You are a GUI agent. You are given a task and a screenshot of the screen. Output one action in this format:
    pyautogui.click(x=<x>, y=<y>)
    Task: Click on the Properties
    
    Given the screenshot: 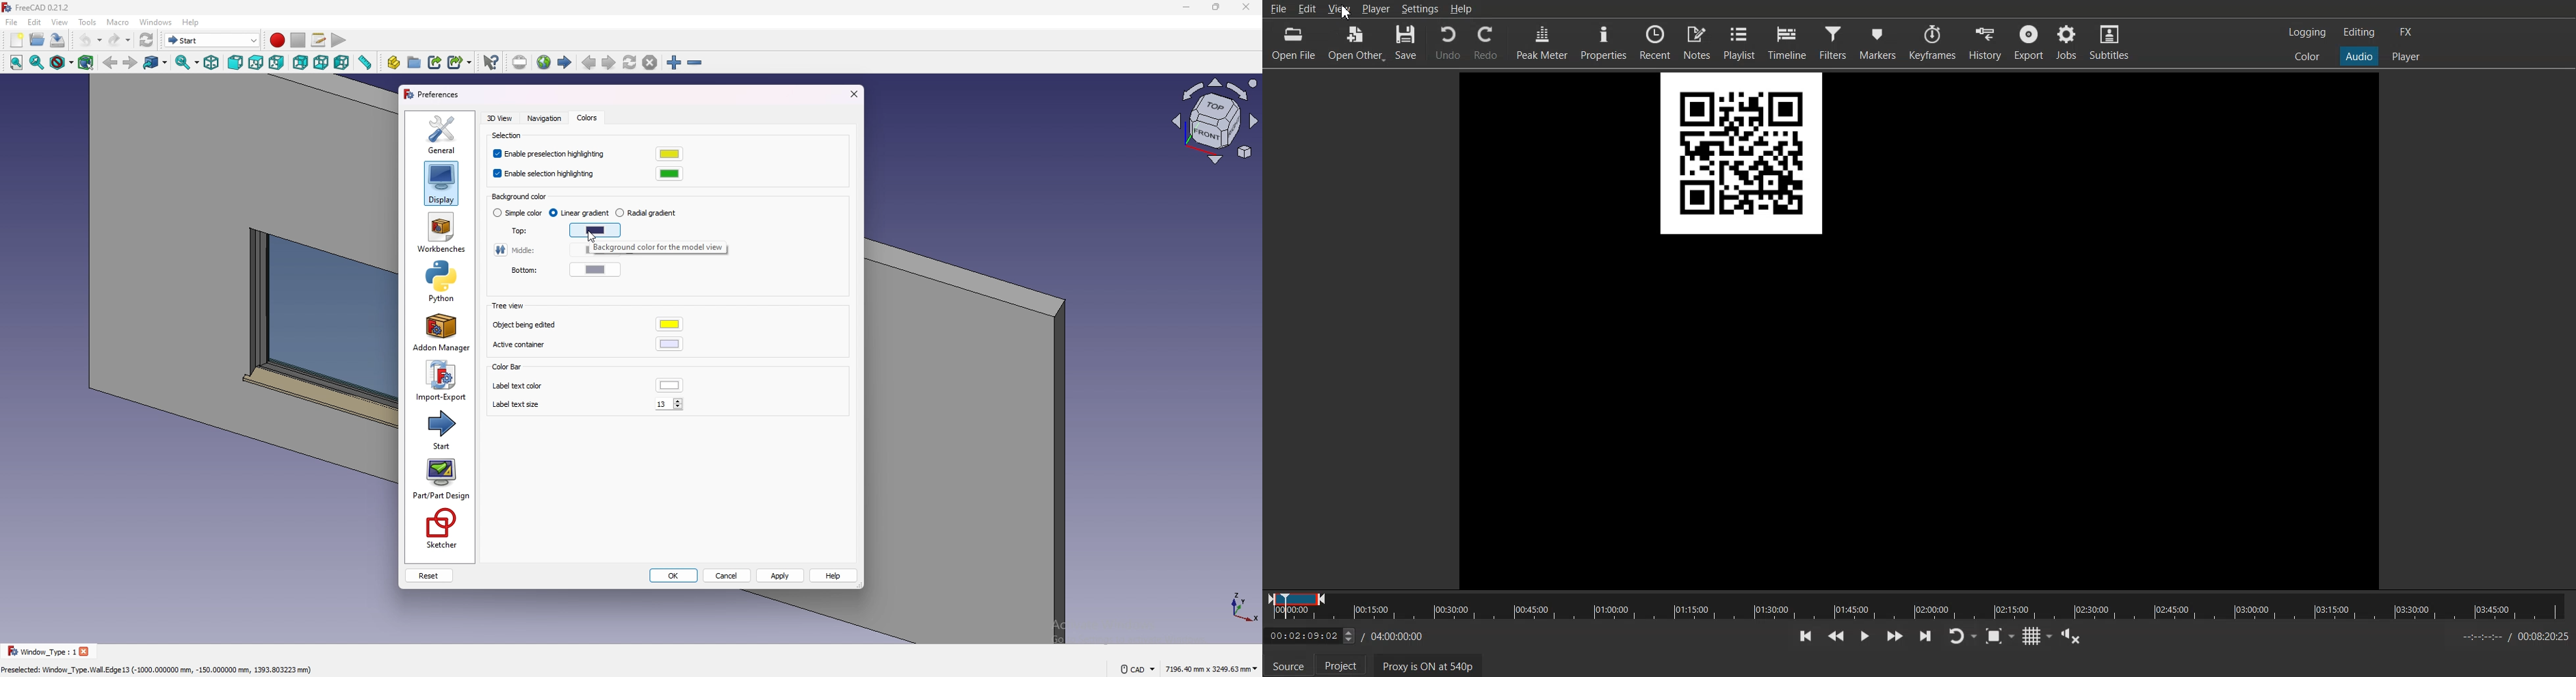 What is the action you would take?
    pyautogui.click(x=1604, y=42)
    